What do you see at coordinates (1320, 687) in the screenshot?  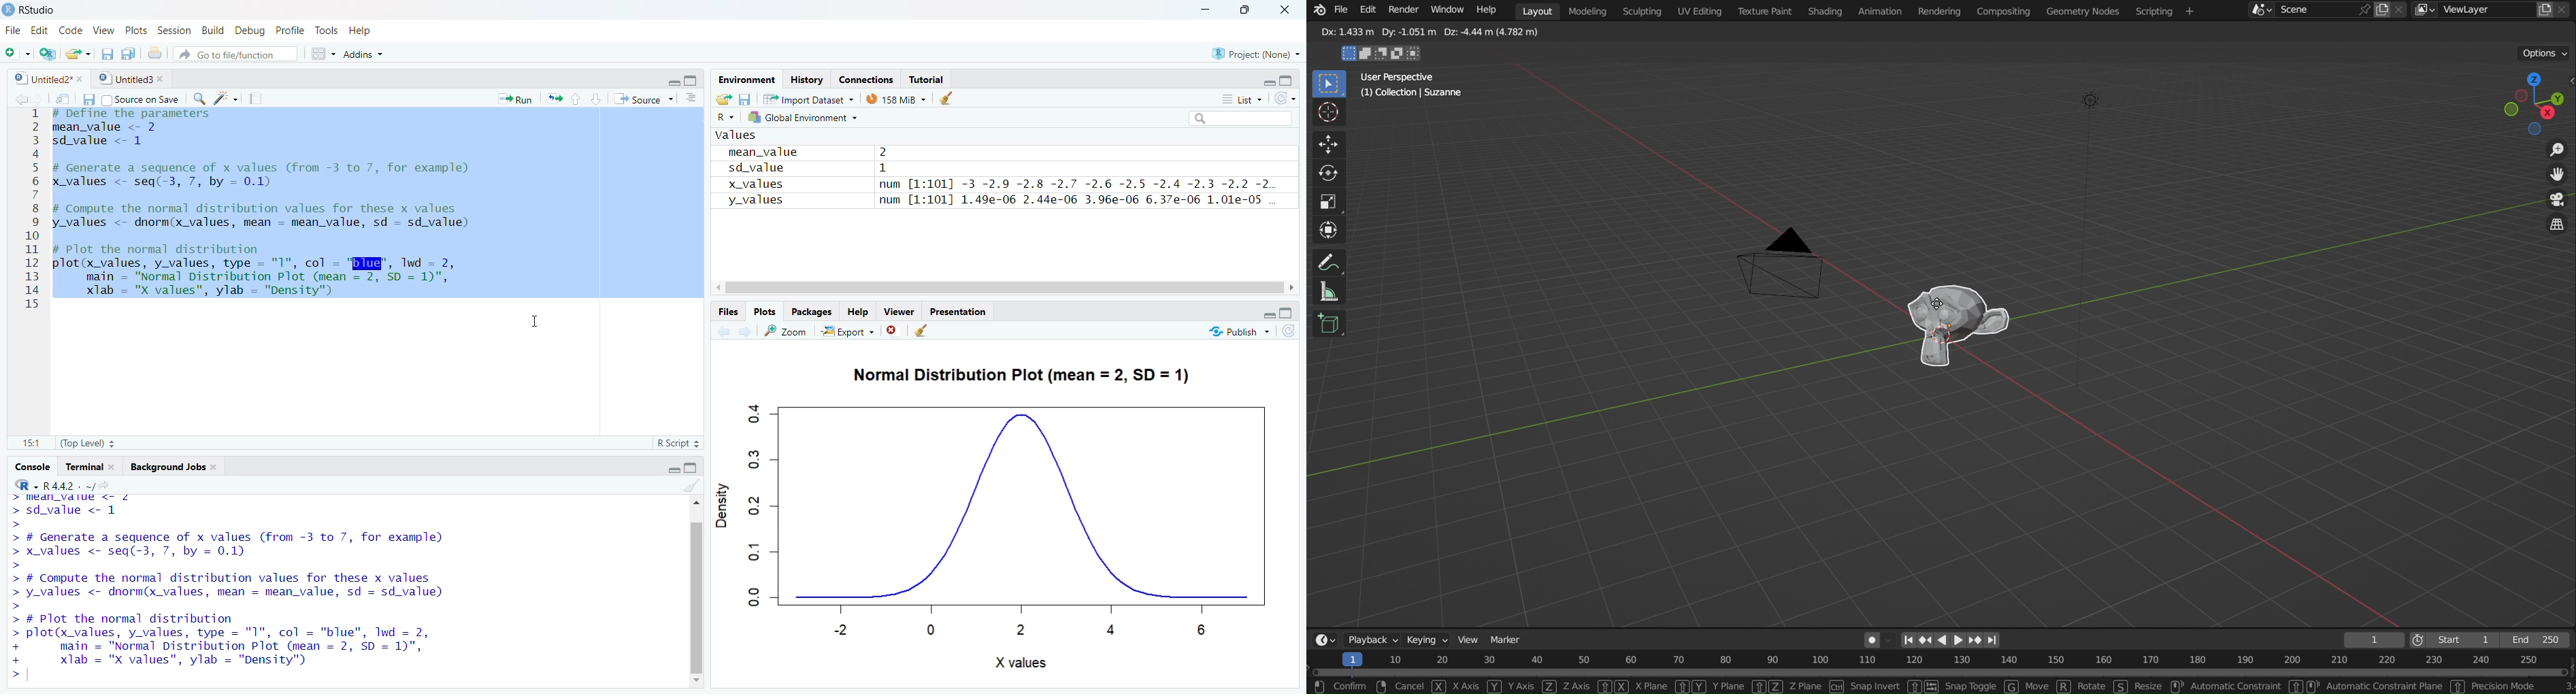 I see `left click` at bounding box center [1320, 687].